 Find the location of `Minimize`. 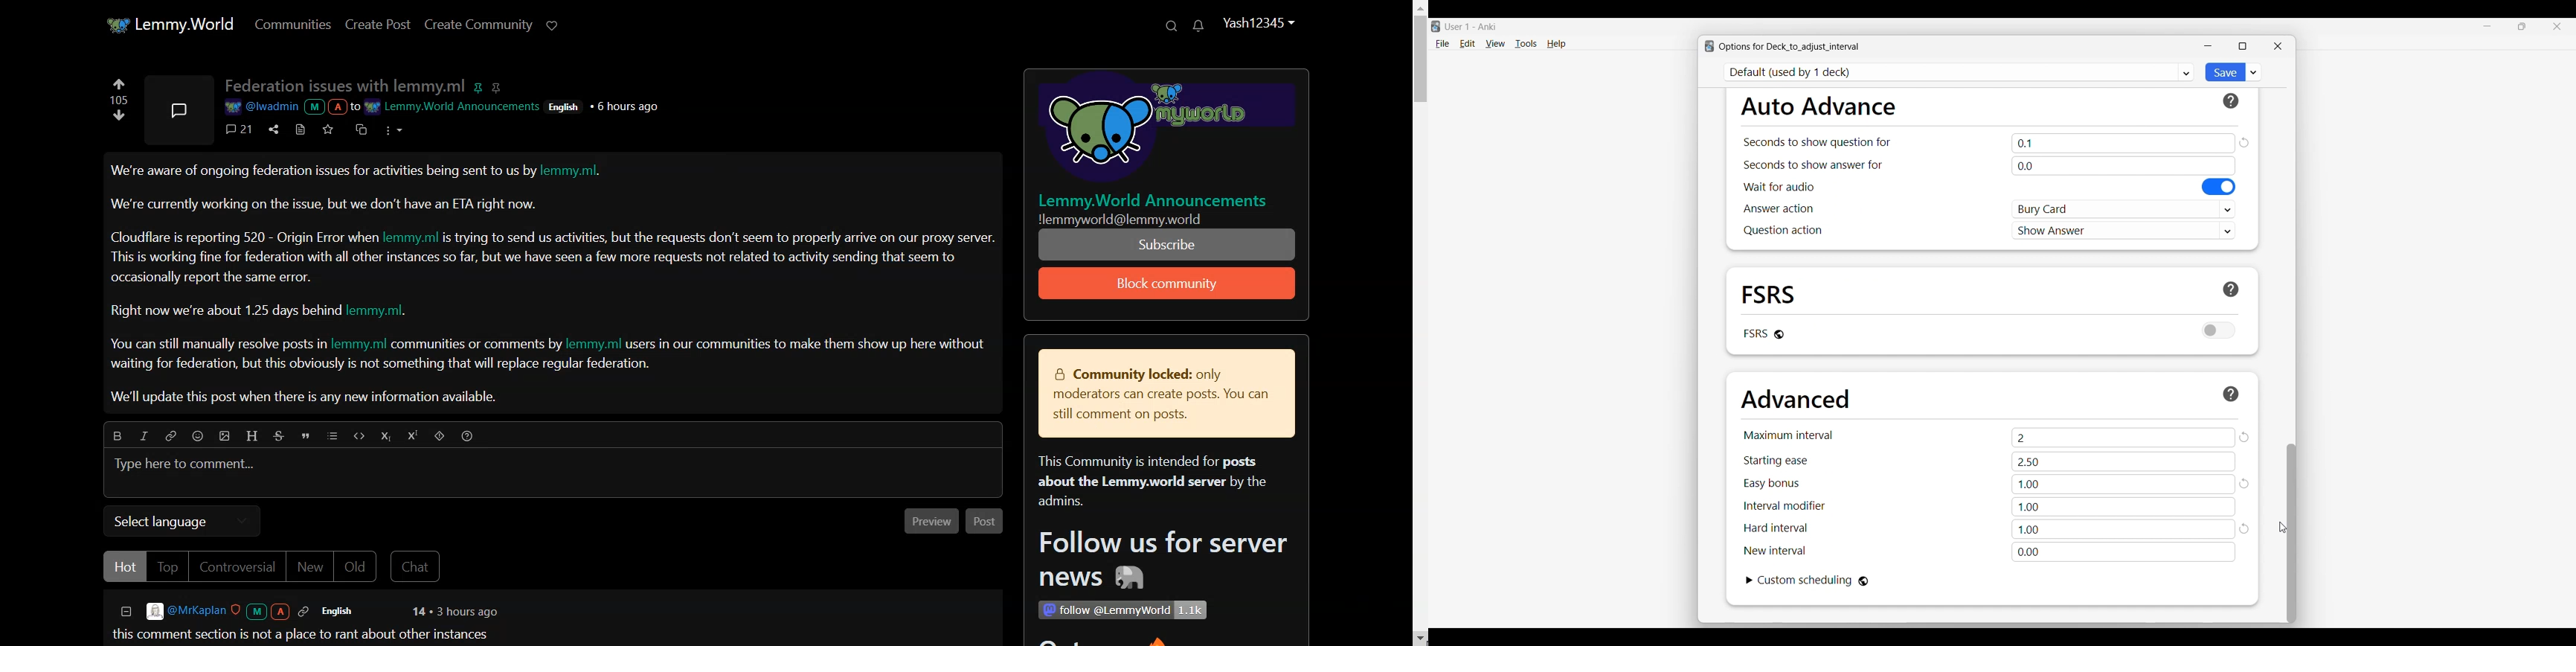

Minimize is located at coordinates (2488, 26).